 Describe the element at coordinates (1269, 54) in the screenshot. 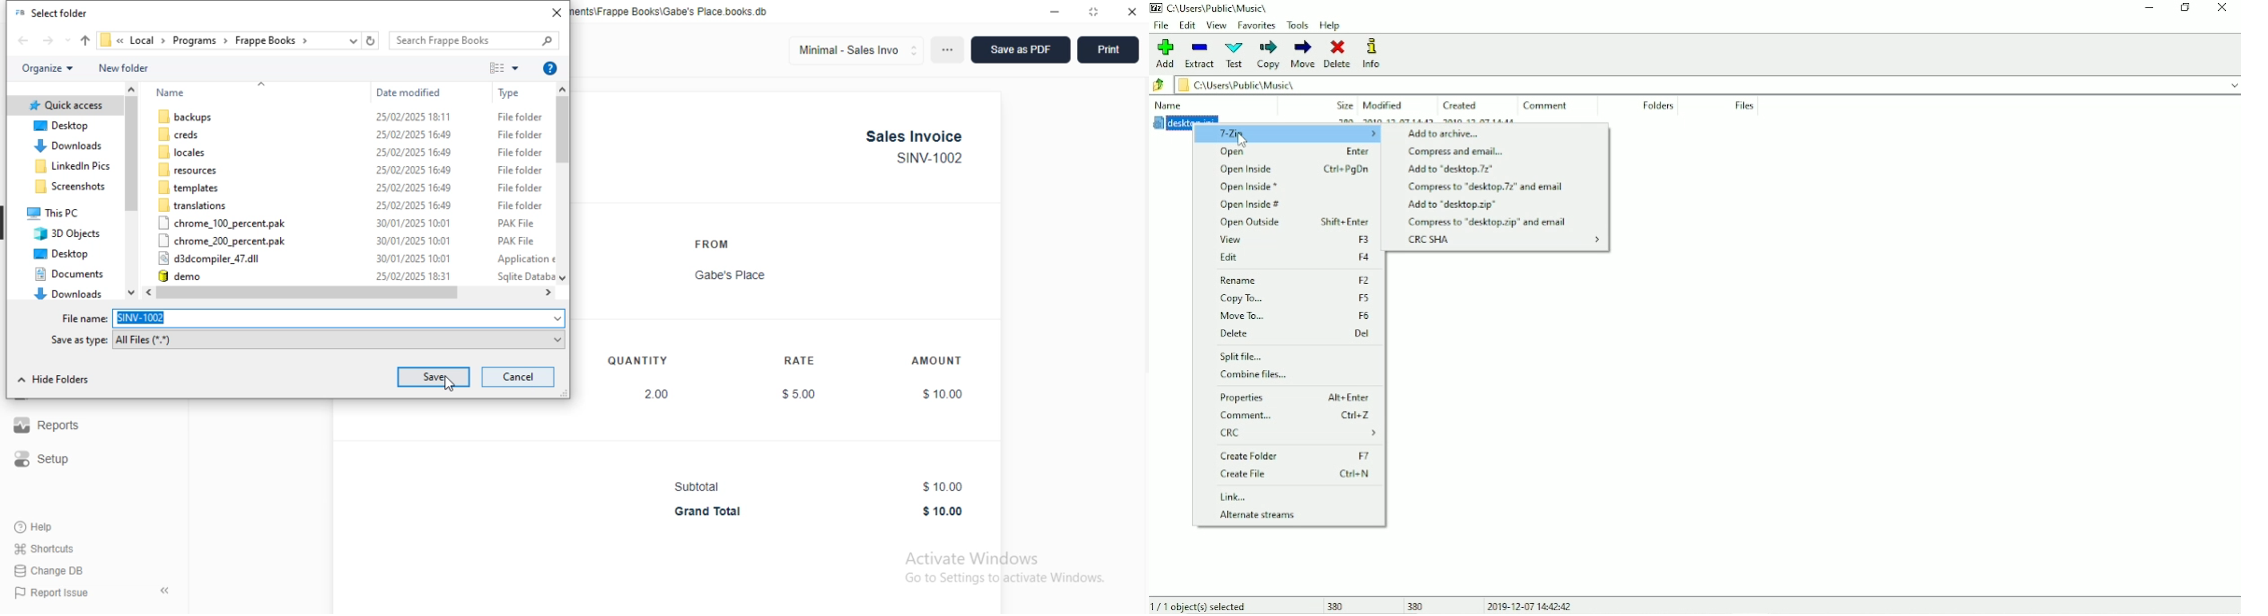

I see `Copy` at that location.